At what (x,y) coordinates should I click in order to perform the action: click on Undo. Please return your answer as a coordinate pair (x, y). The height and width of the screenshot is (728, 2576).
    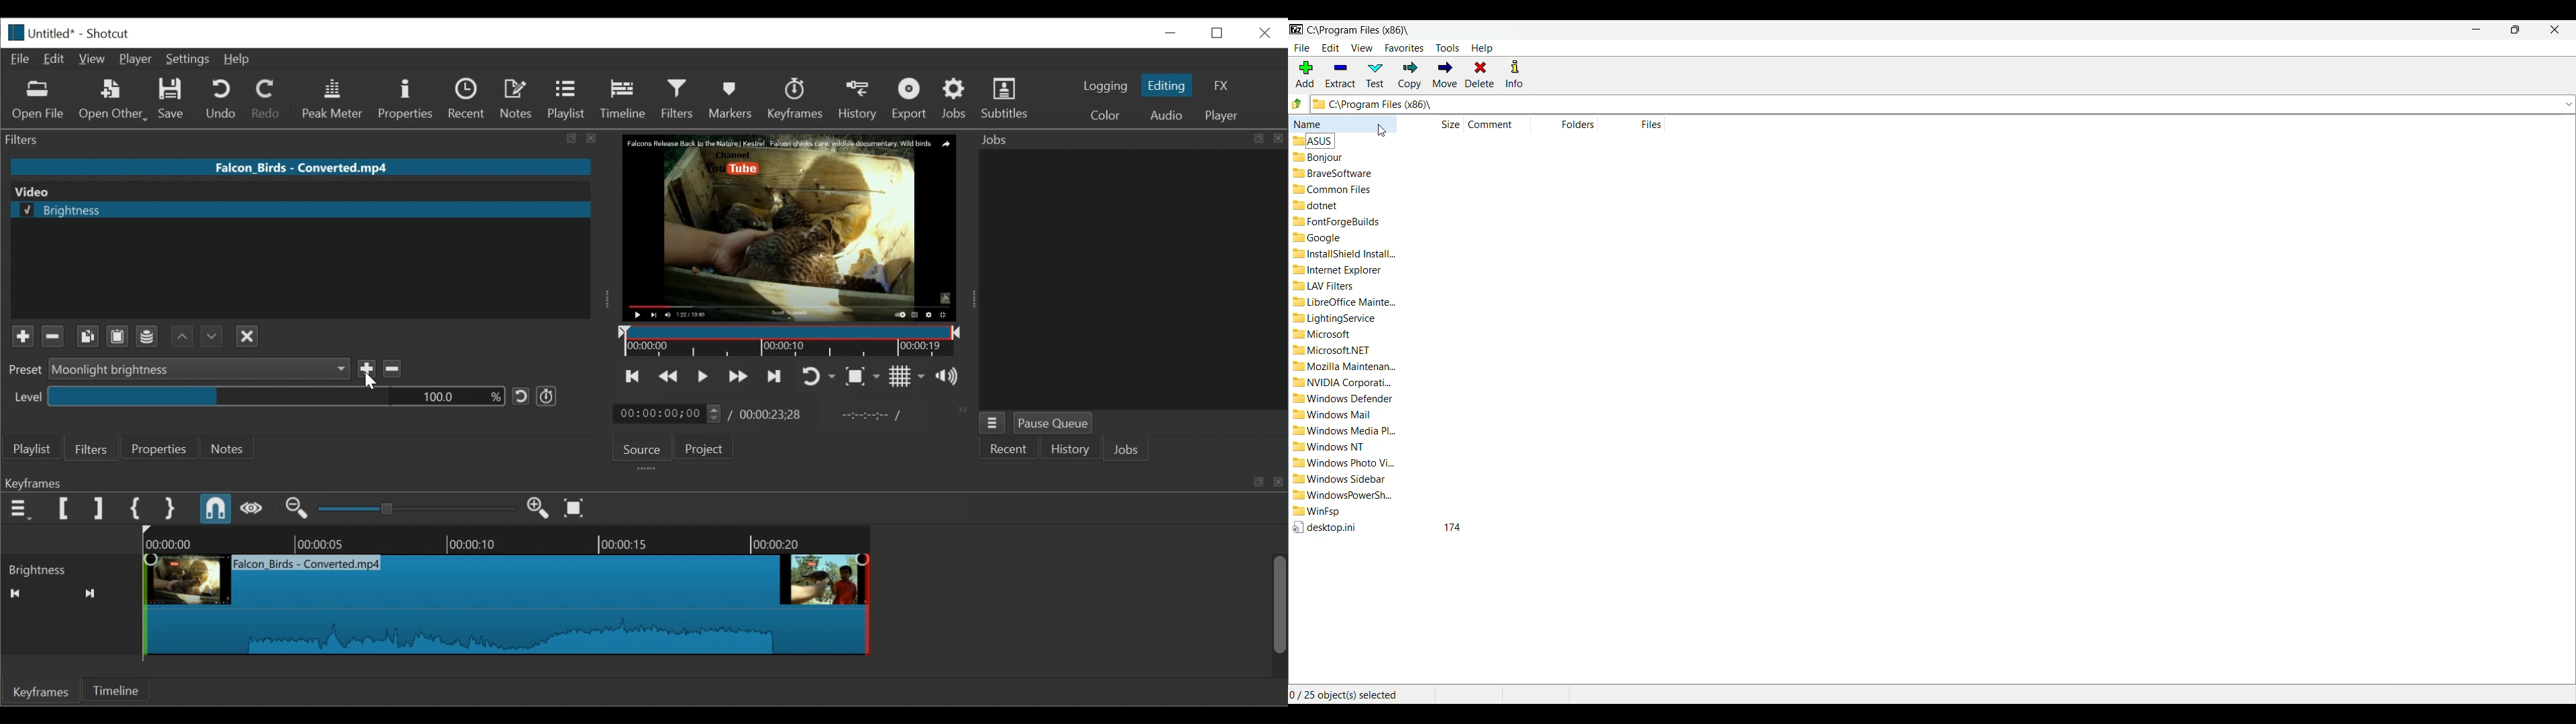
    Looking at the image, I should click on (223, 100).